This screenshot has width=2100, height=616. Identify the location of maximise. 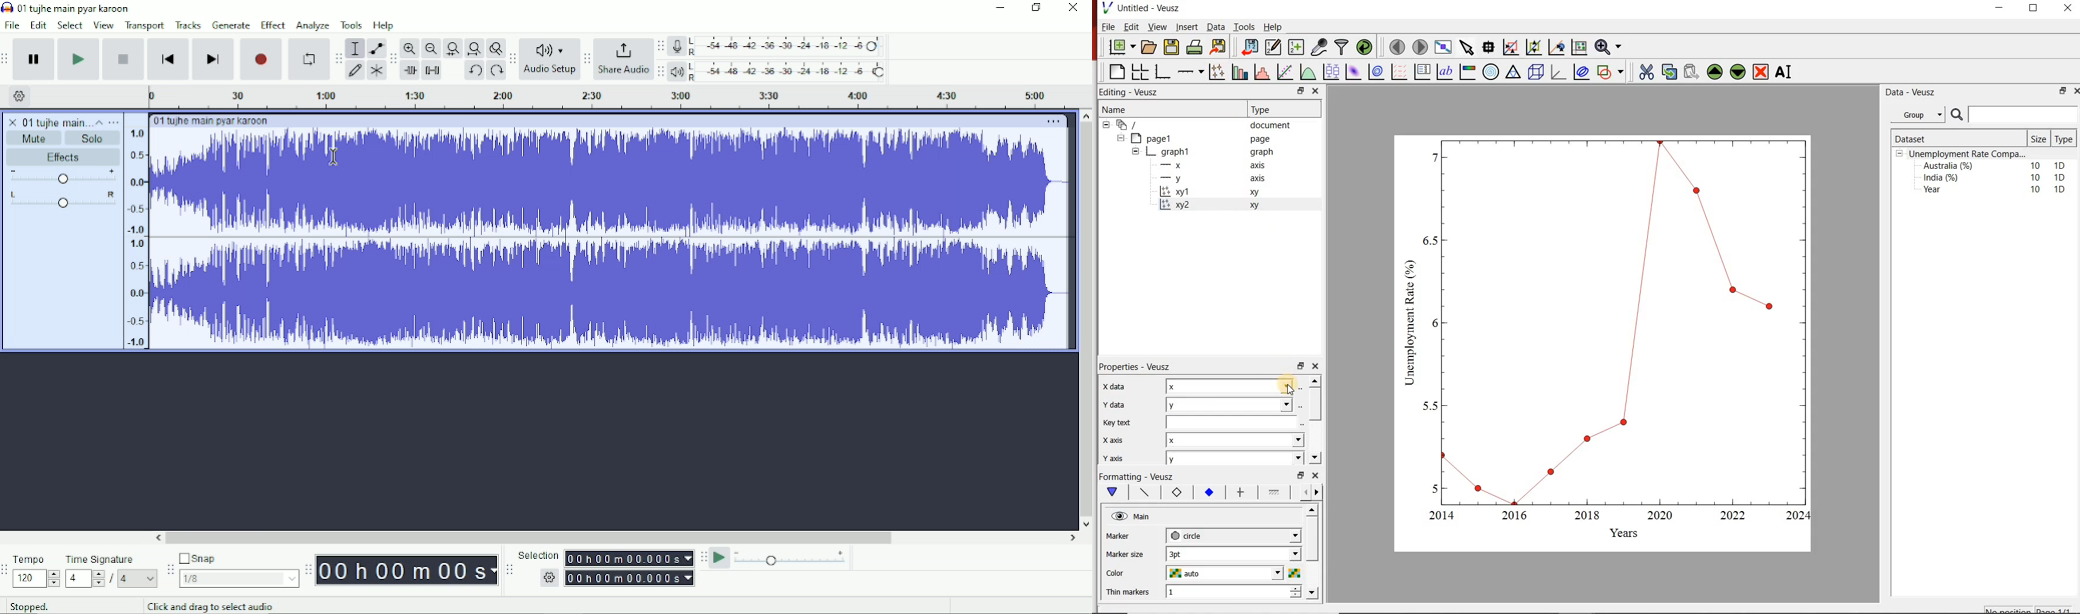
(2035, 11).